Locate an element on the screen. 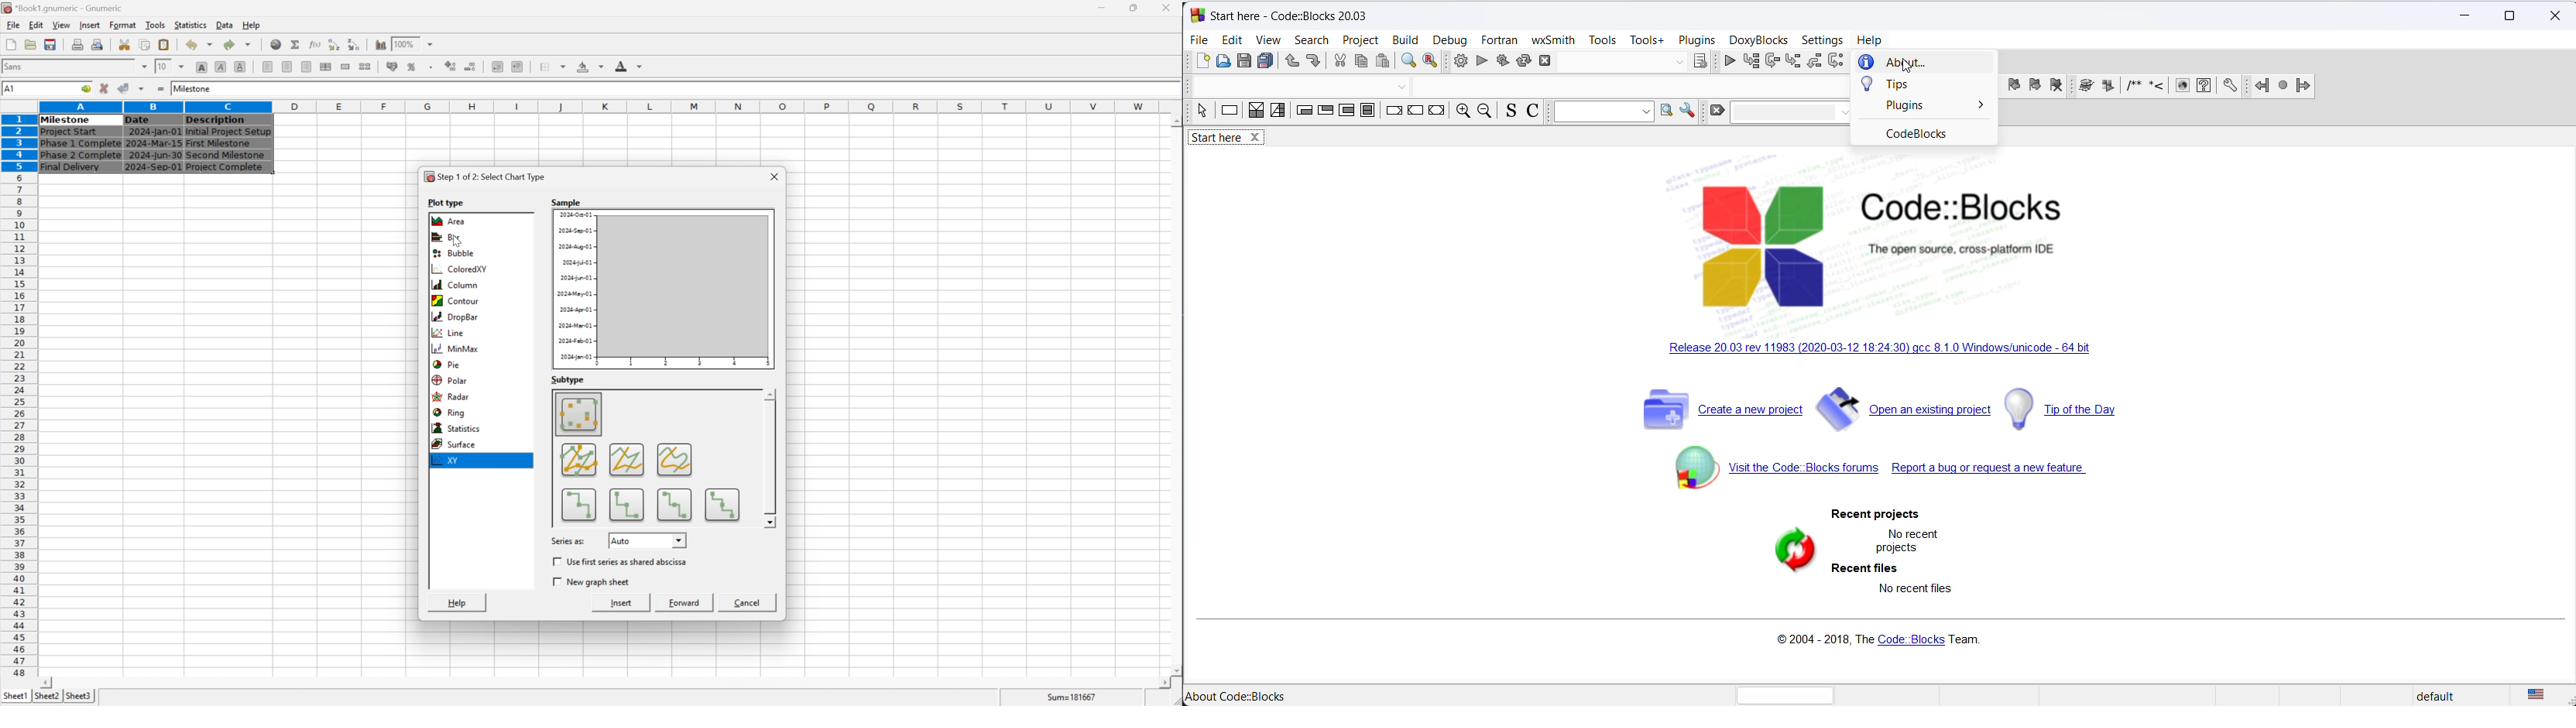 The width and height of the screenshot is (2576, 728). open a file is located at coordinates (32, 44).